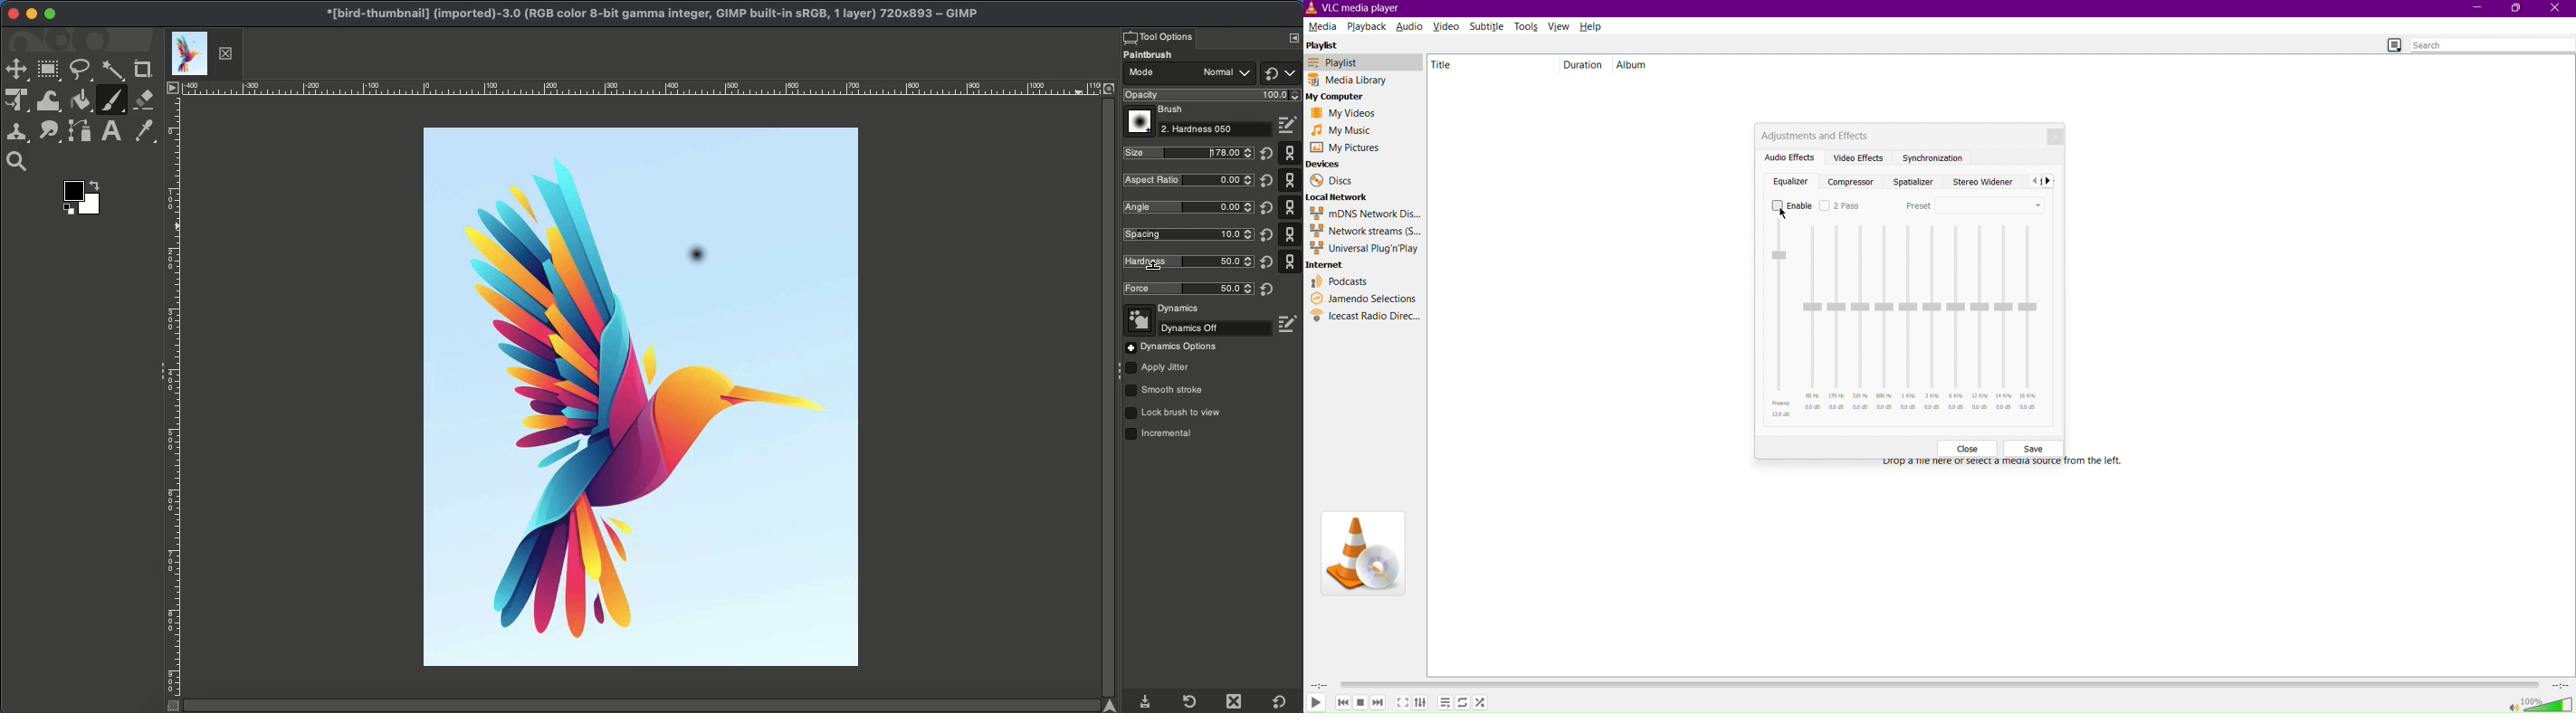 The height and width of the screenshot is (728, 2576). What do you see at coordinates (1360, 701) in the screenshot?
I see `Pause` at bounding box center [1360, 701].